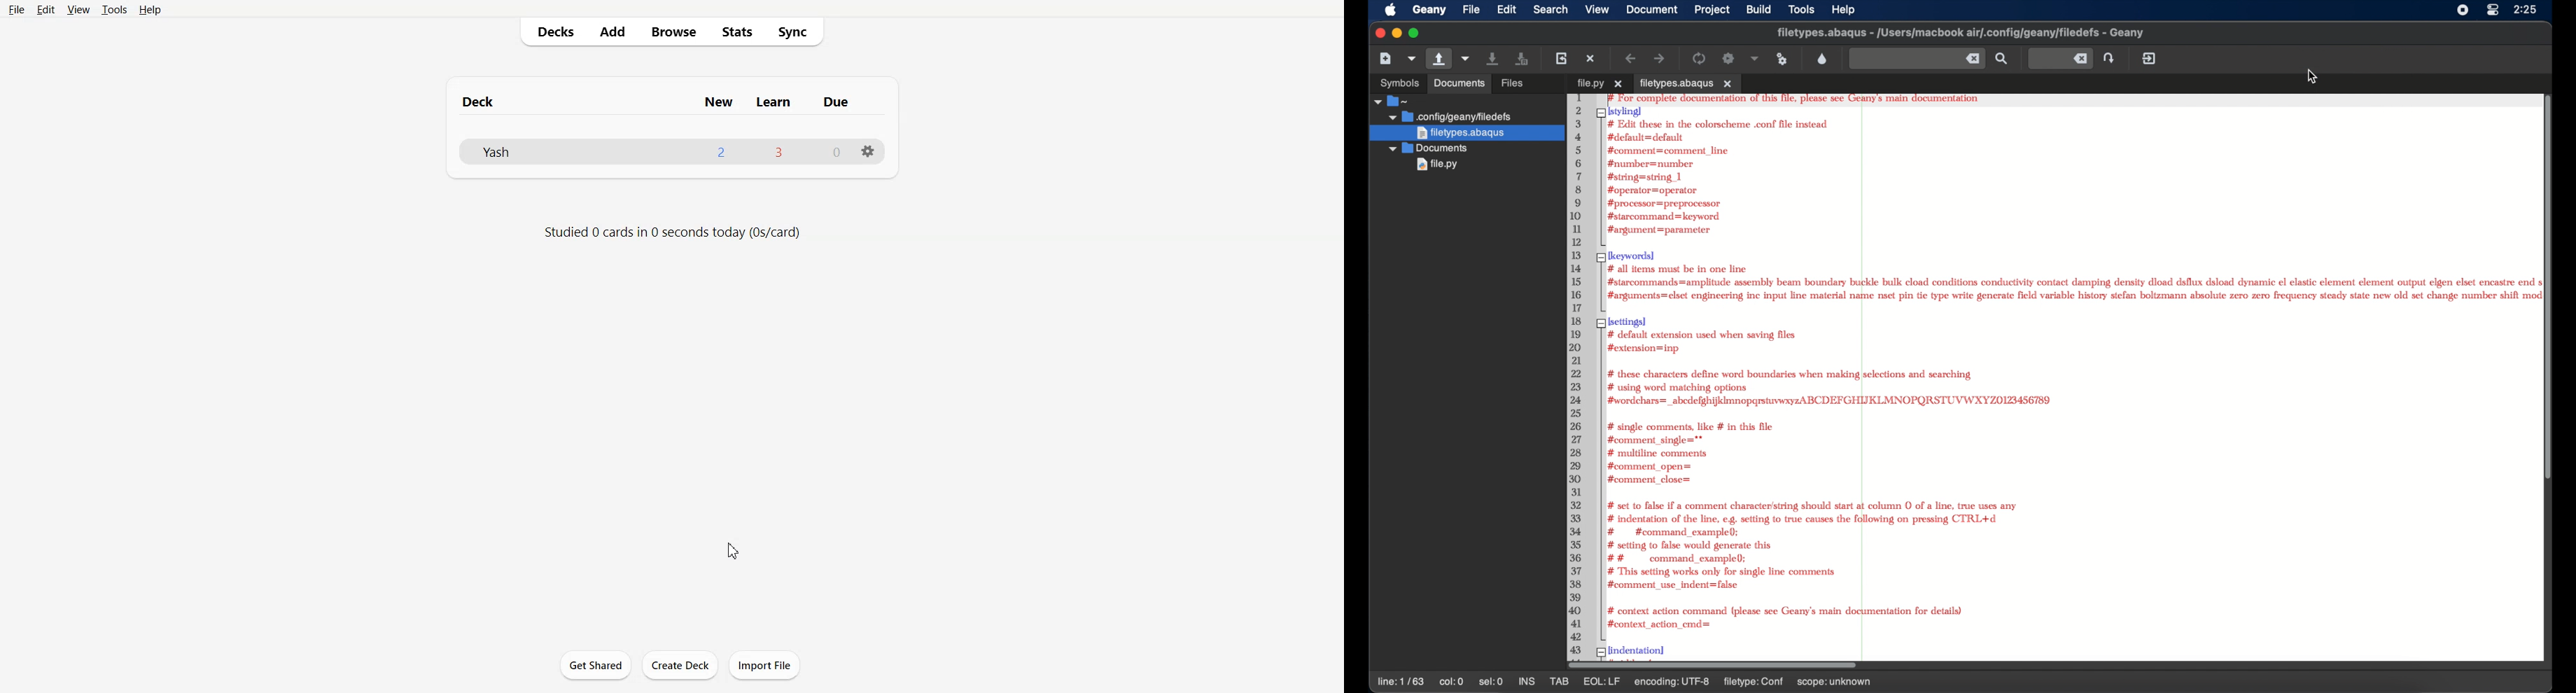 This screenshot has width=2576, height=700. What do you see at coordinates (737, 32) in the screenshot?
I see `Stats` at bounding box center [737, 32].